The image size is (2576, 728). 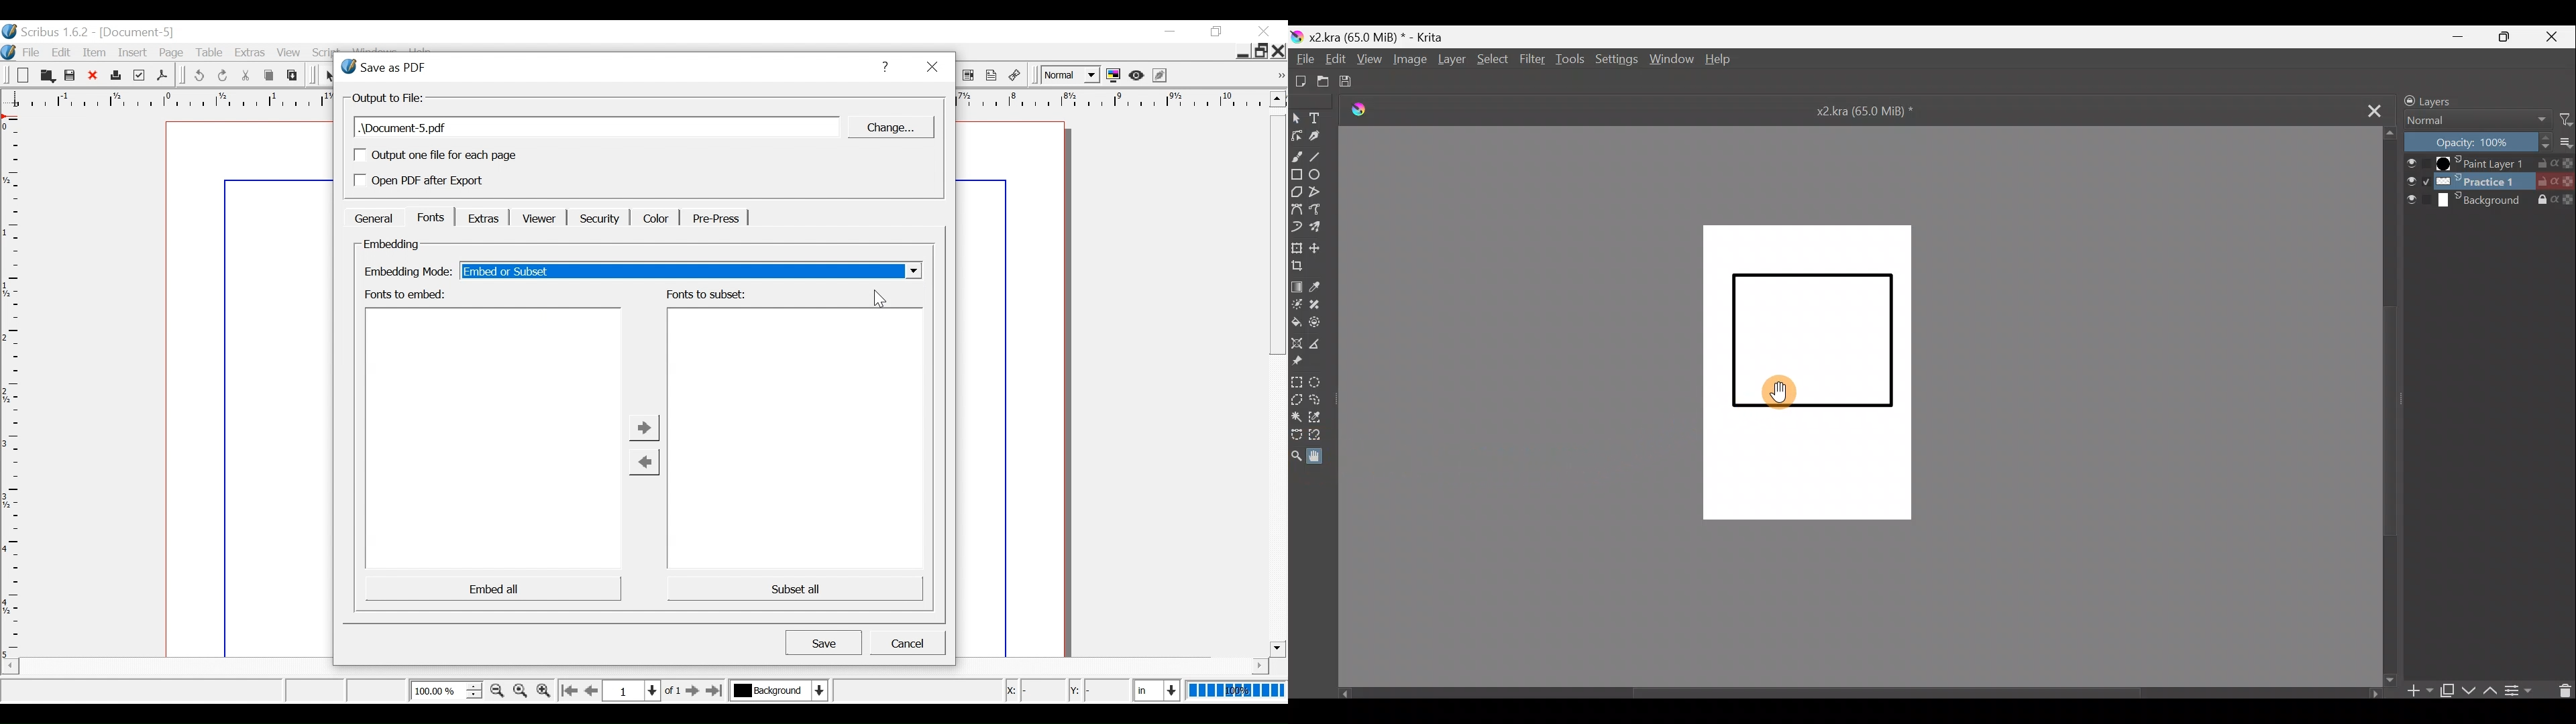 What do you see at coordinates (497, 690) in the screenshot?
I see `Zoom out` at bounding box center [497, 690].